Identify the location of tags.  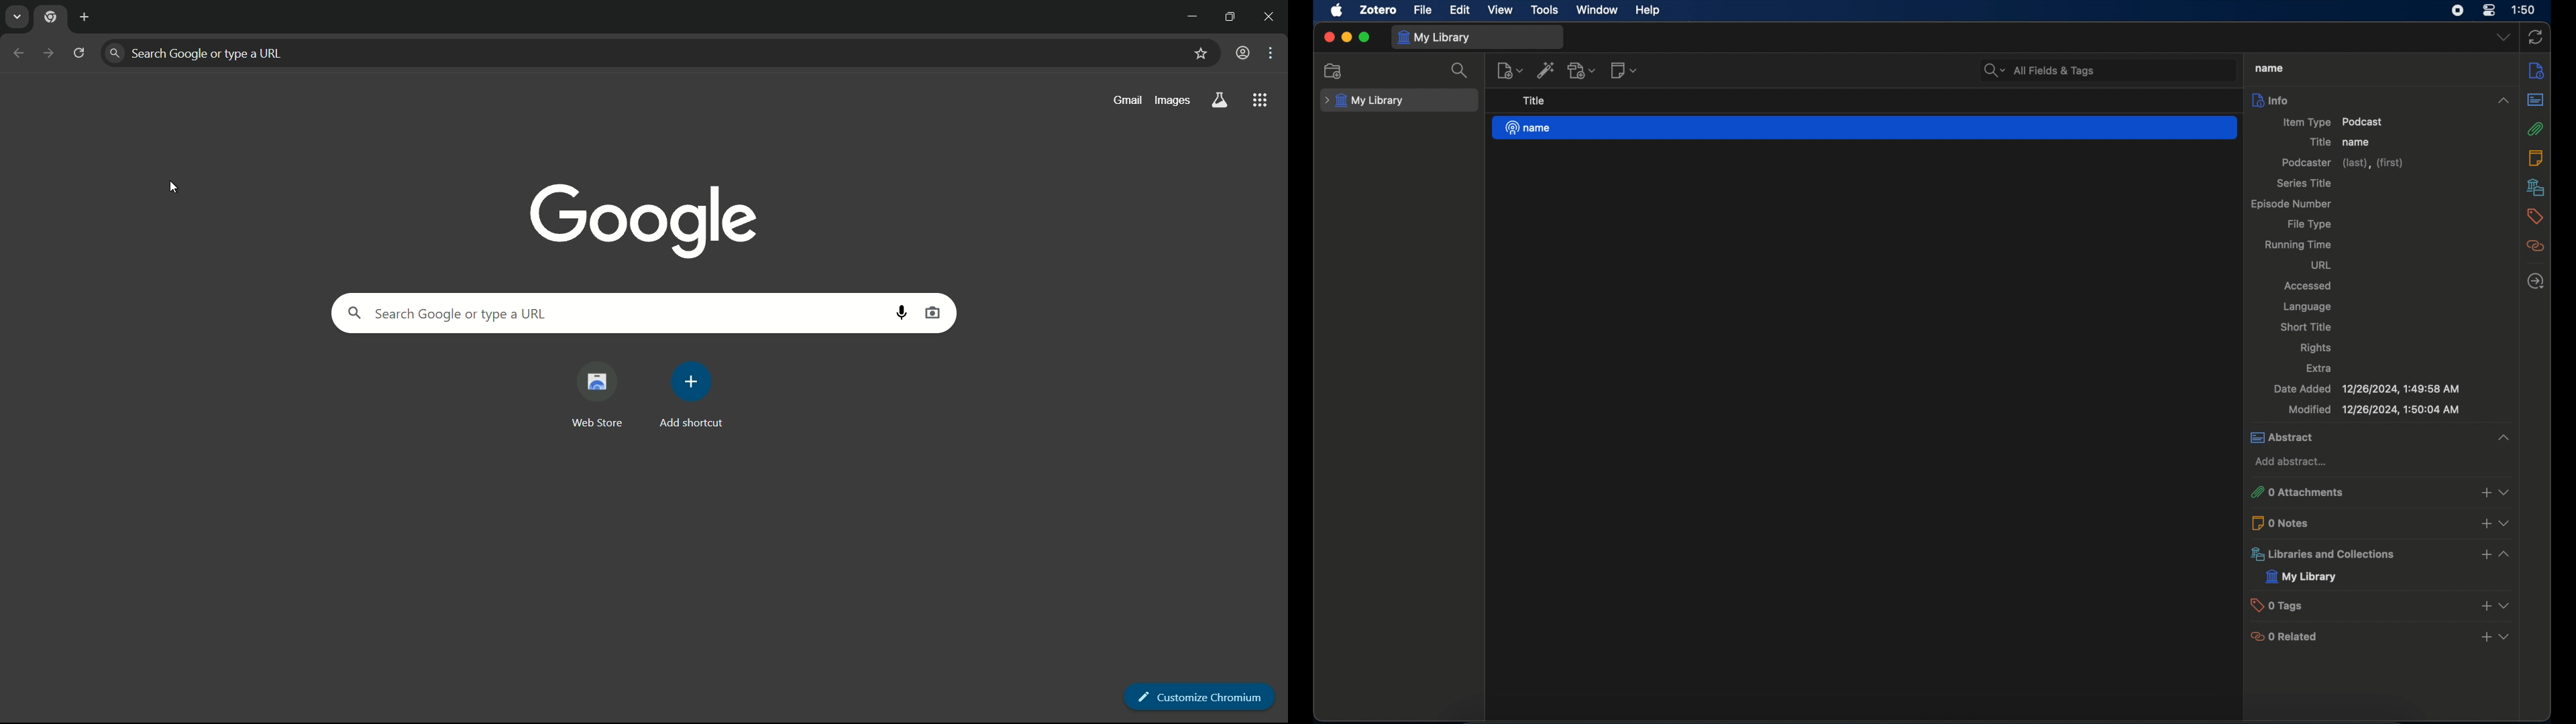
(2535, 217).